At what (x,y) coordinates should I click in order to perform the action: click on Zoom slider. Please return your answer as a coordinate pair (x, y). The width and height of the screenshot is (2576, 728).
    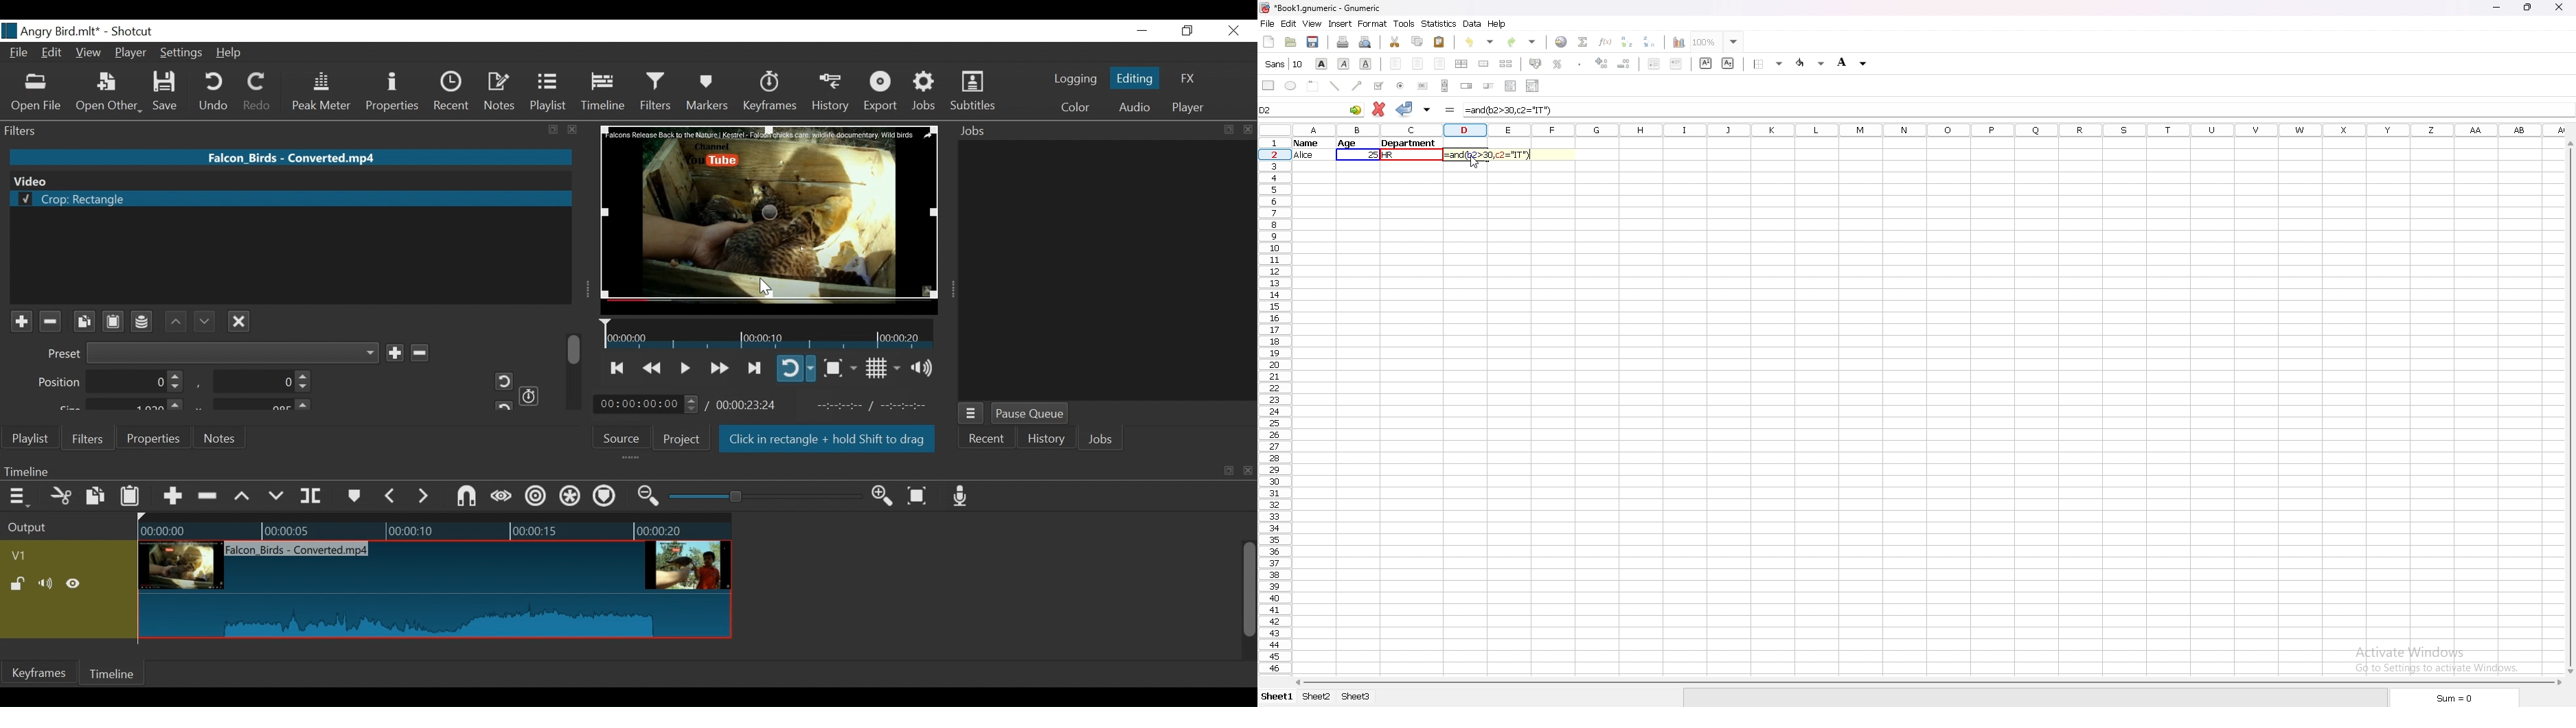
    Looking at the image, I should click on (768, 496).